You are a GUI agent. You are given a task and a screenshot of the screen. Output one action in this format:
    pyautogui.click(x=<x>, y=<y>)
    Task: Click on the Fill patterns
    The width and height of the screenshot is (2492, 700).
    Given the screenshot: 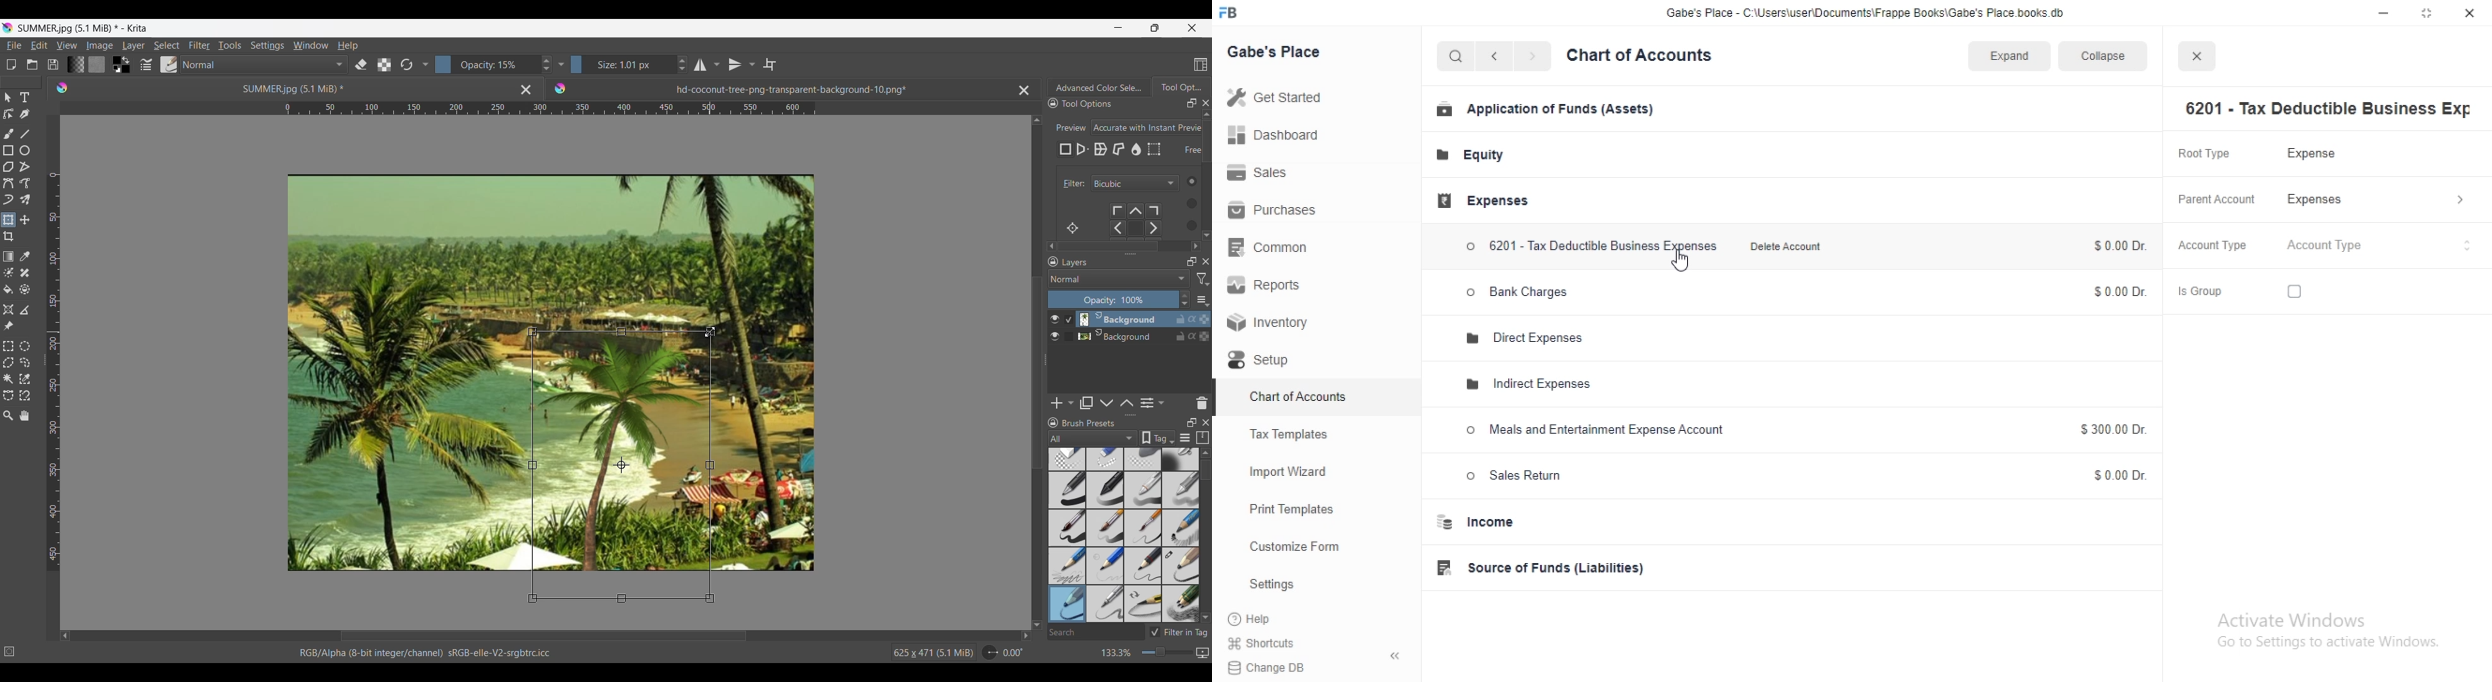 What is the action you would take?
    pyautogui.click(x=97, y=64)
    